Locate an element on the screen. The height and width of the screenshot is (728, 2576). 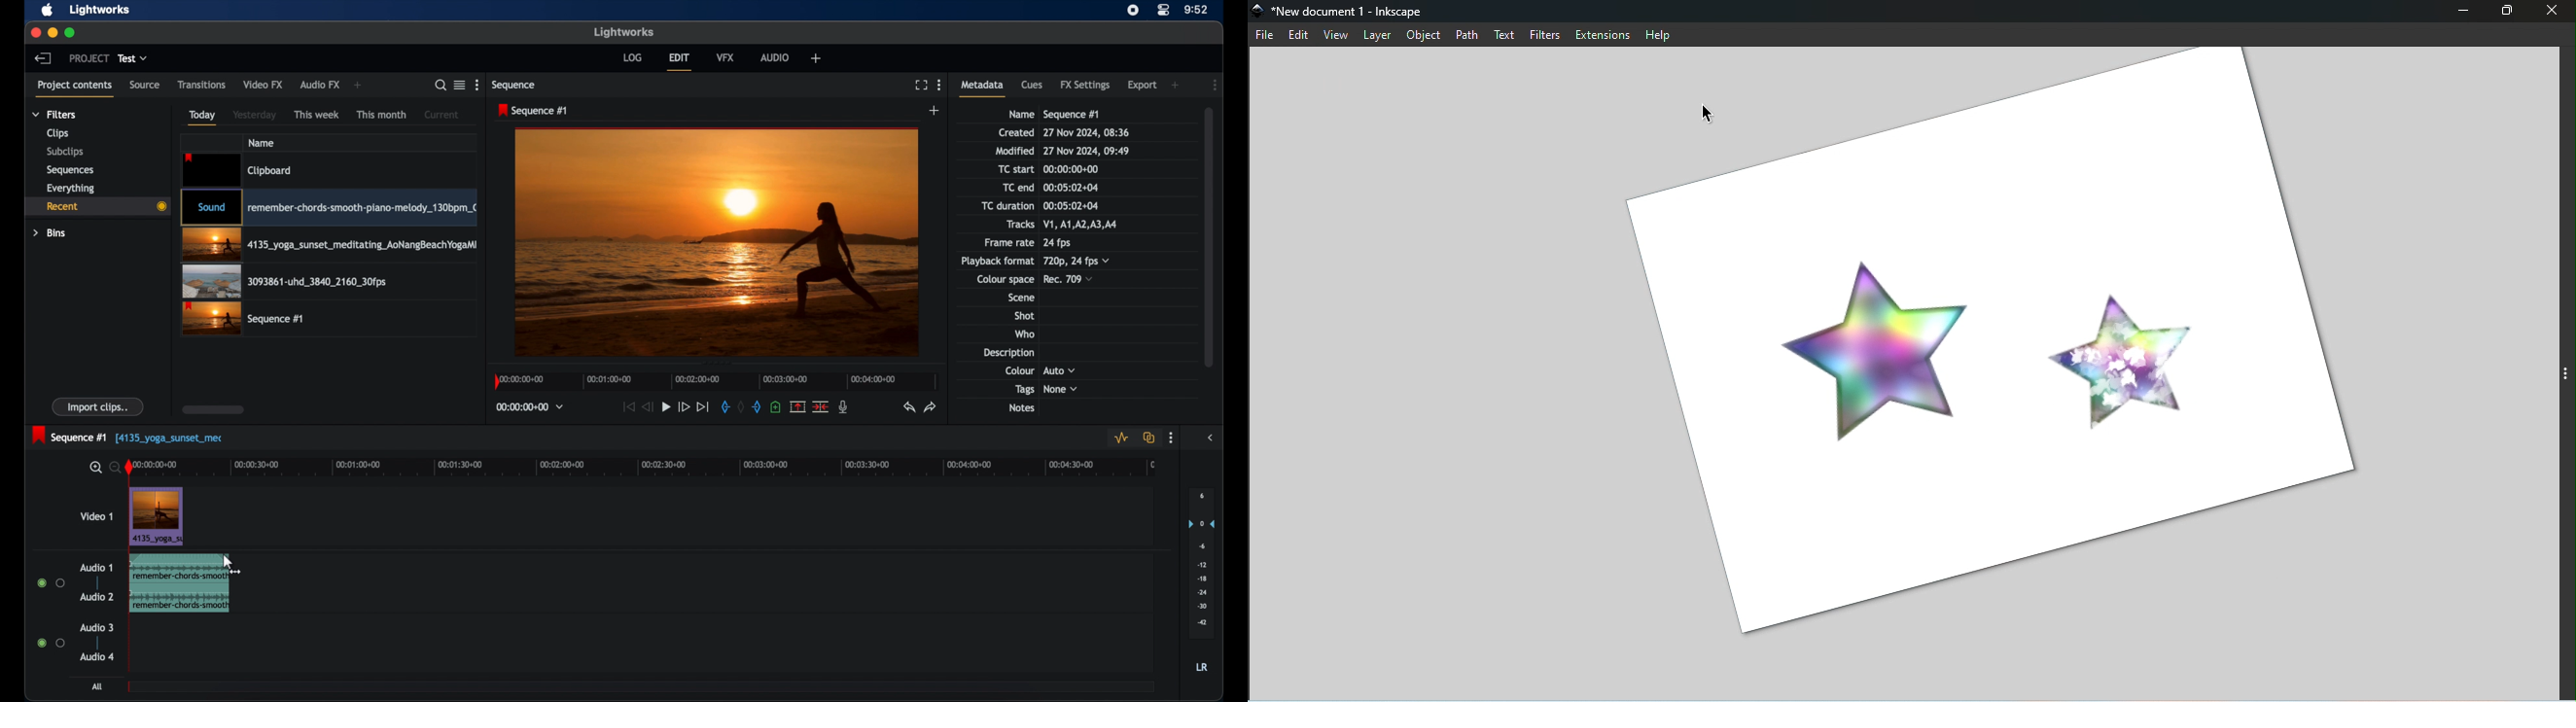
sequences is located at coordinates (70, 170).